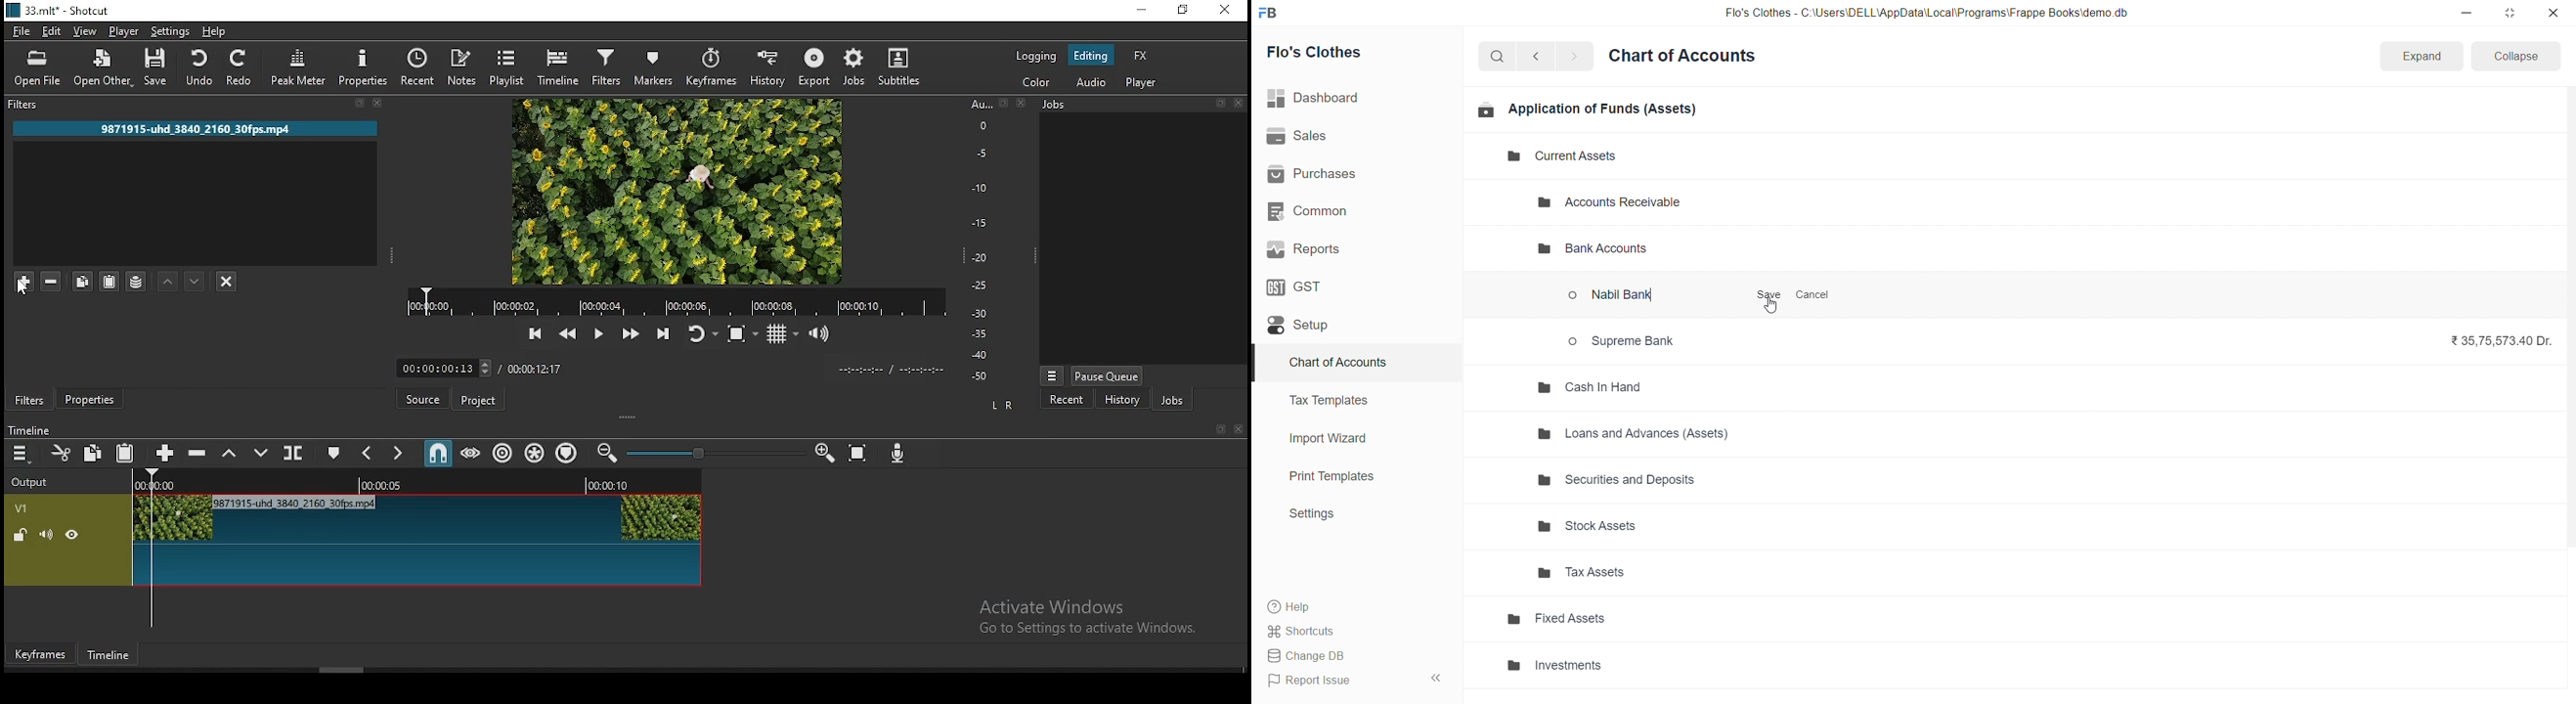 Image resolution: width=2576 pixels, height=728 pixels. I want to click on play quickly backwards, so click(568, 331).